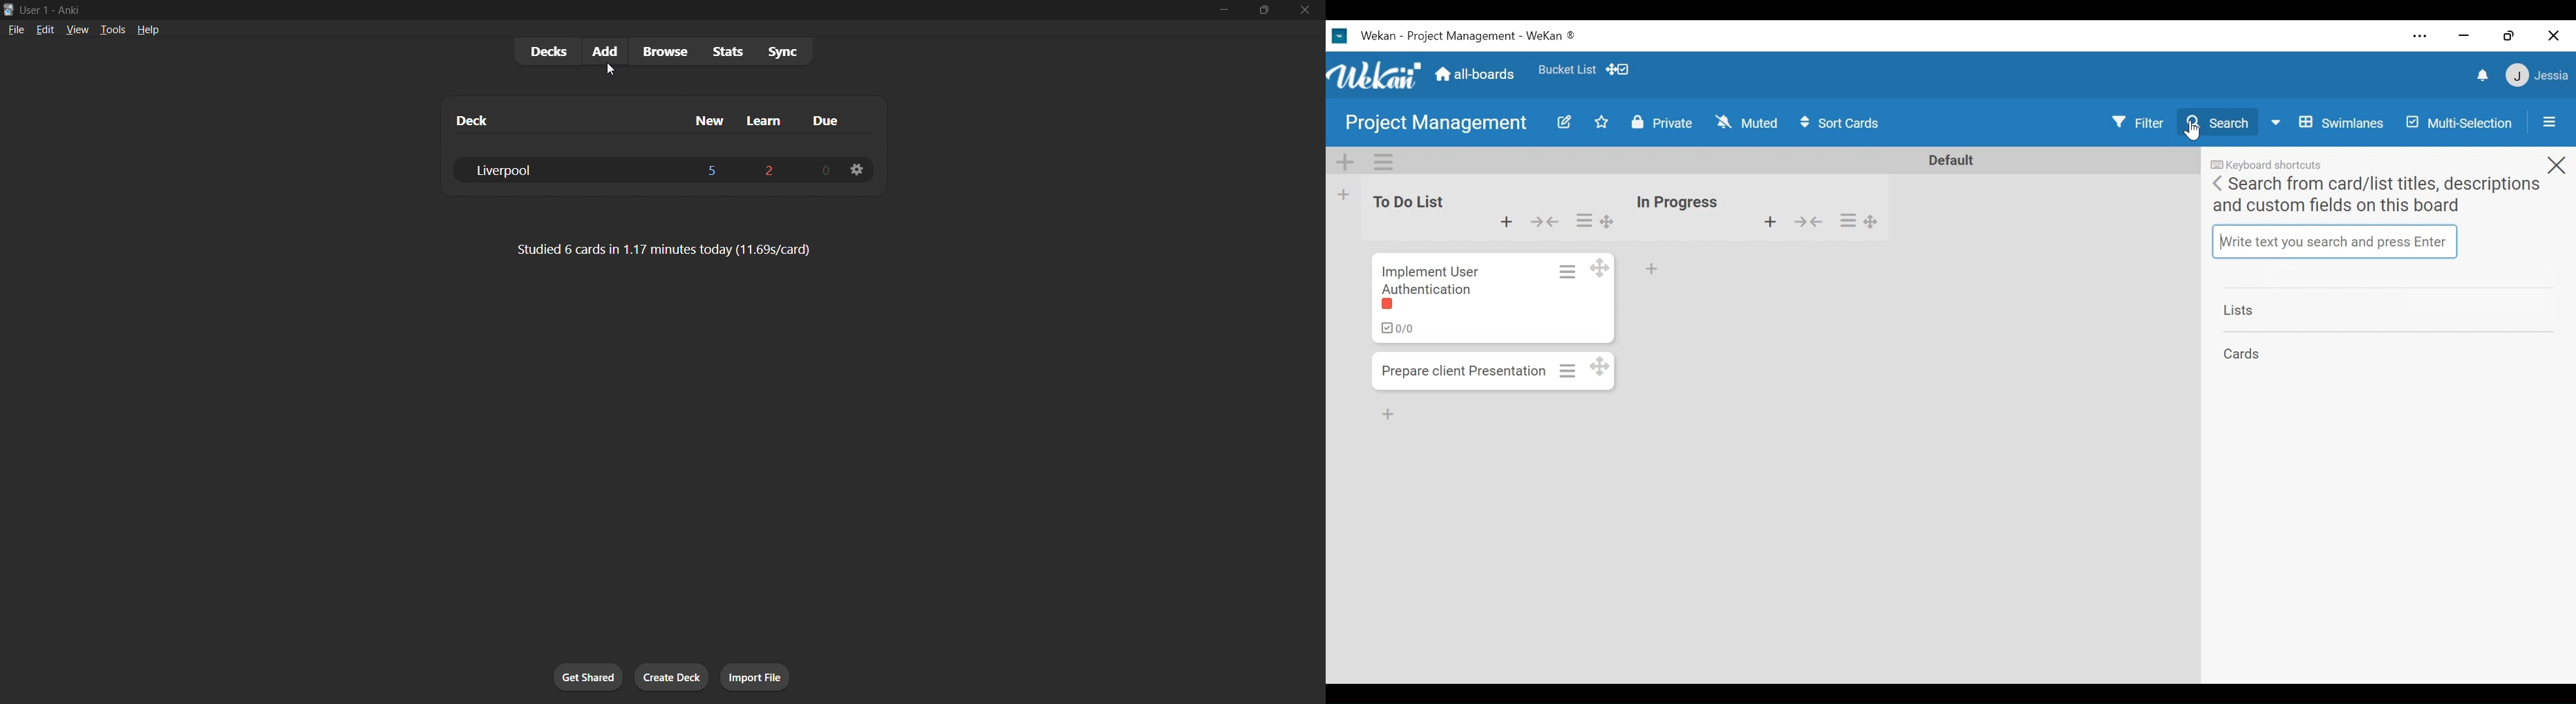  I want to click on liverpool deck data, so click(655, 170).